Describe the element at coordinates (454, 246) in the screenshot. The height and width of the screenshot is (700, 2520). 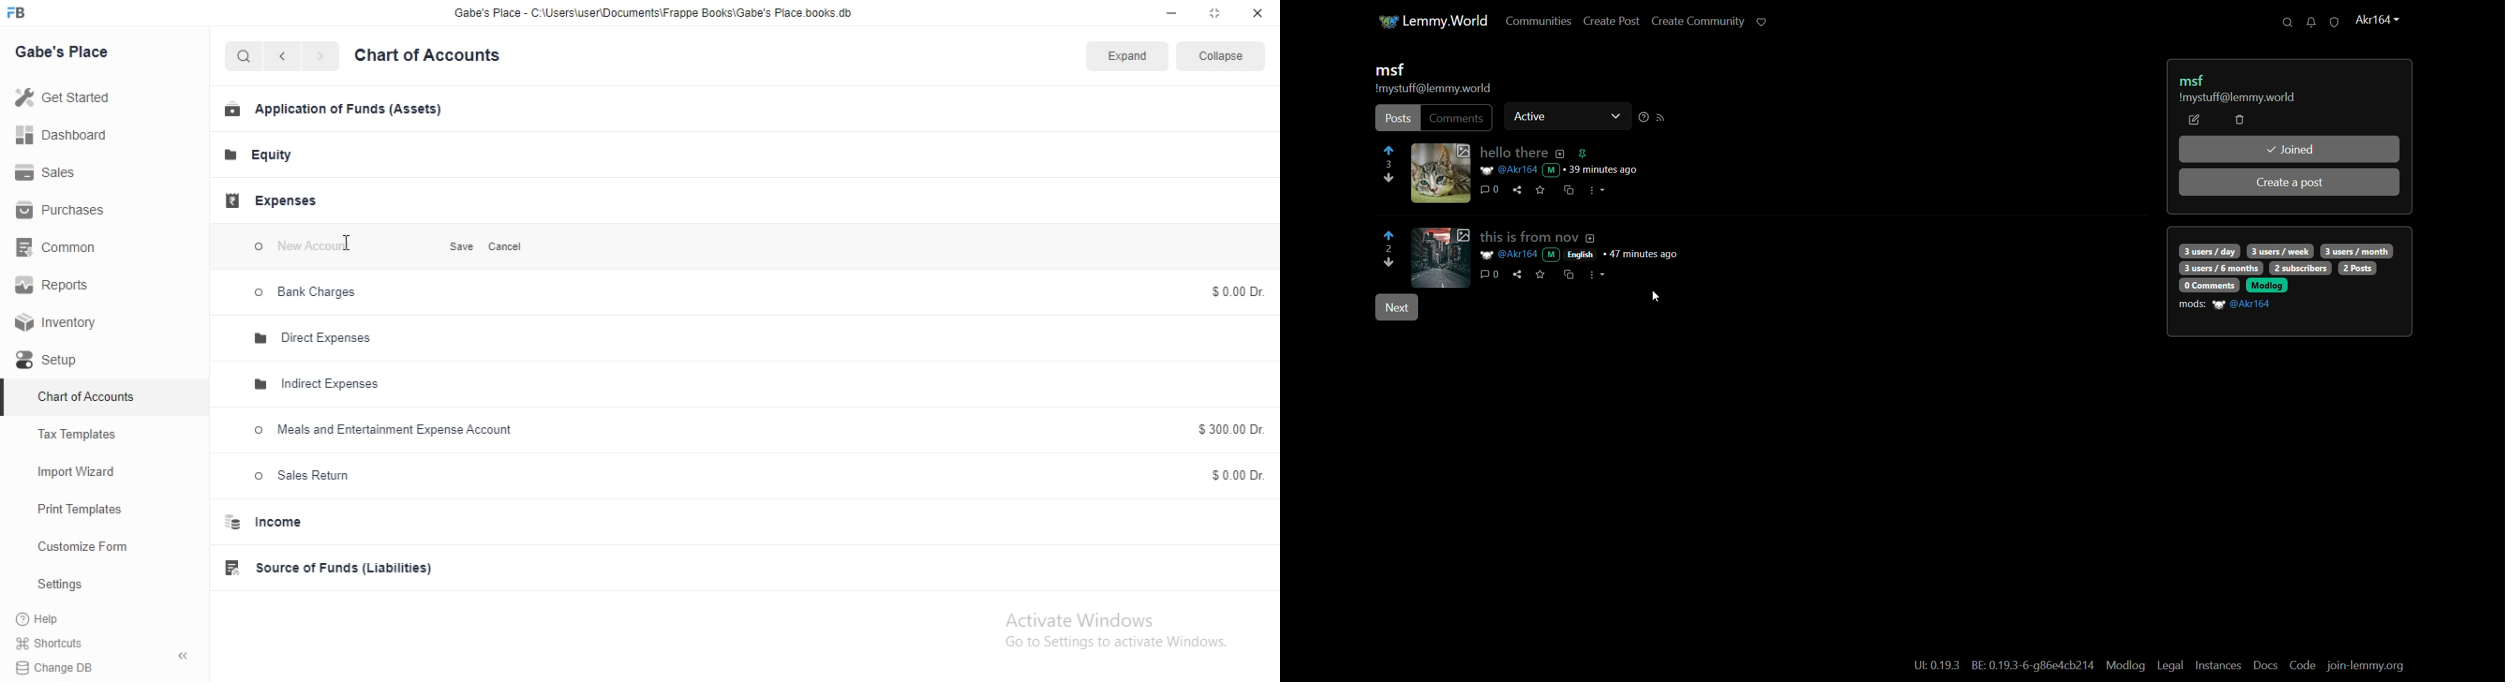
I see `Save.` at that location.